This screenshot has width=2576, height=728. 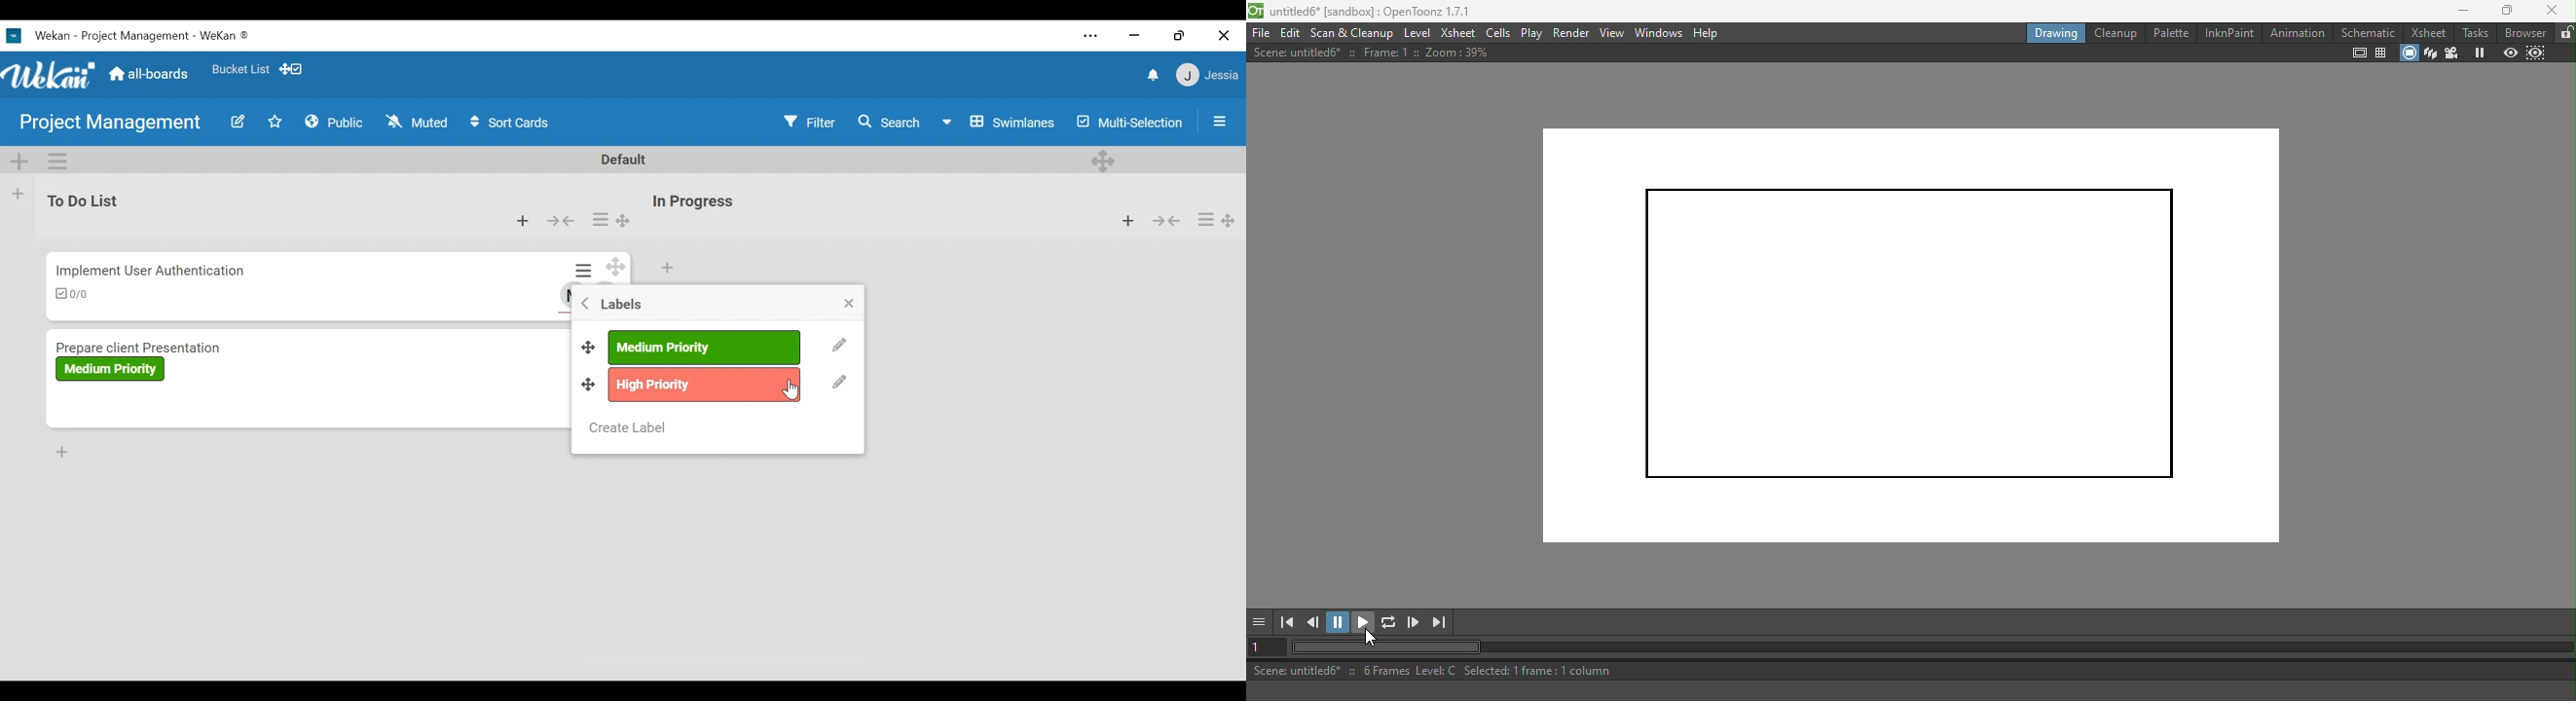 I want to click on Home (all-boards), so click(x=147, y=73).